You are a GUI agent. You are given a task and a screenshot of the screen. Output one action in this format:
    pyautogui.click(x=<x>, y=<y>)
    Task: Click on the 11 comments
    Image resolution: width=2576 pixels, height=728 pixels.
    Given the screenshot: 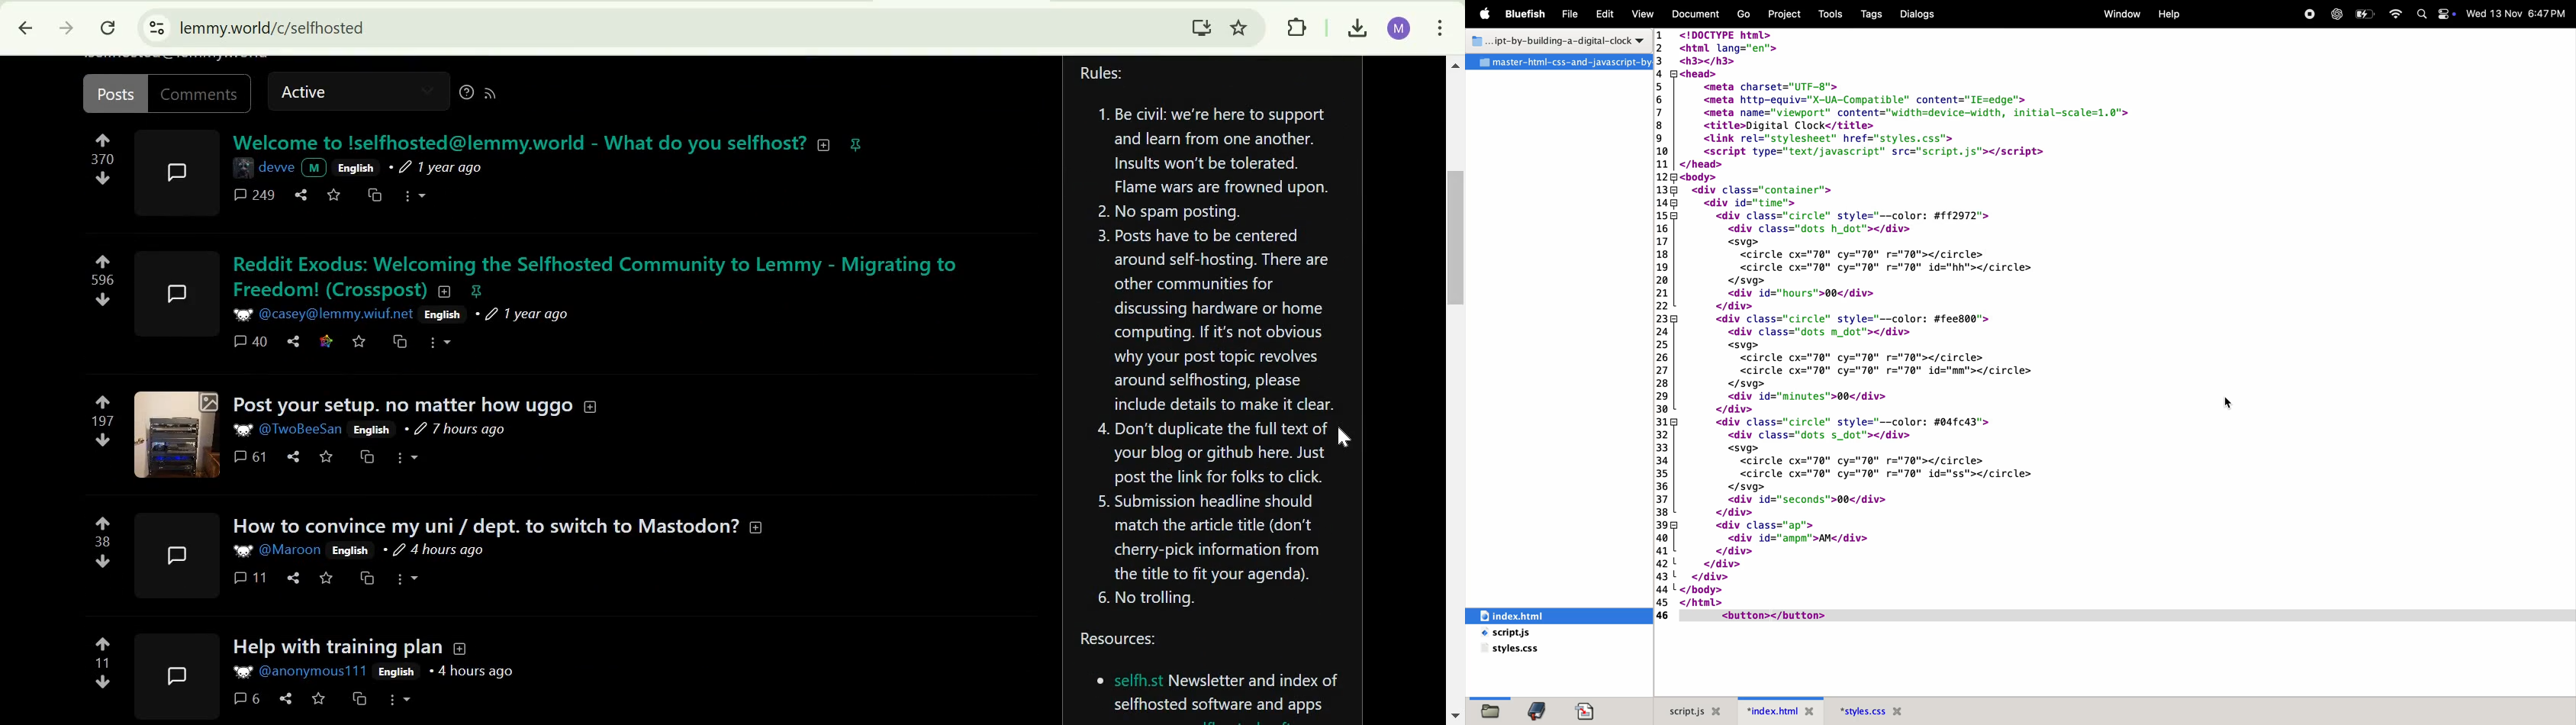 What is the action you would take?
    pyautogui.click(x=250, y=578)
    